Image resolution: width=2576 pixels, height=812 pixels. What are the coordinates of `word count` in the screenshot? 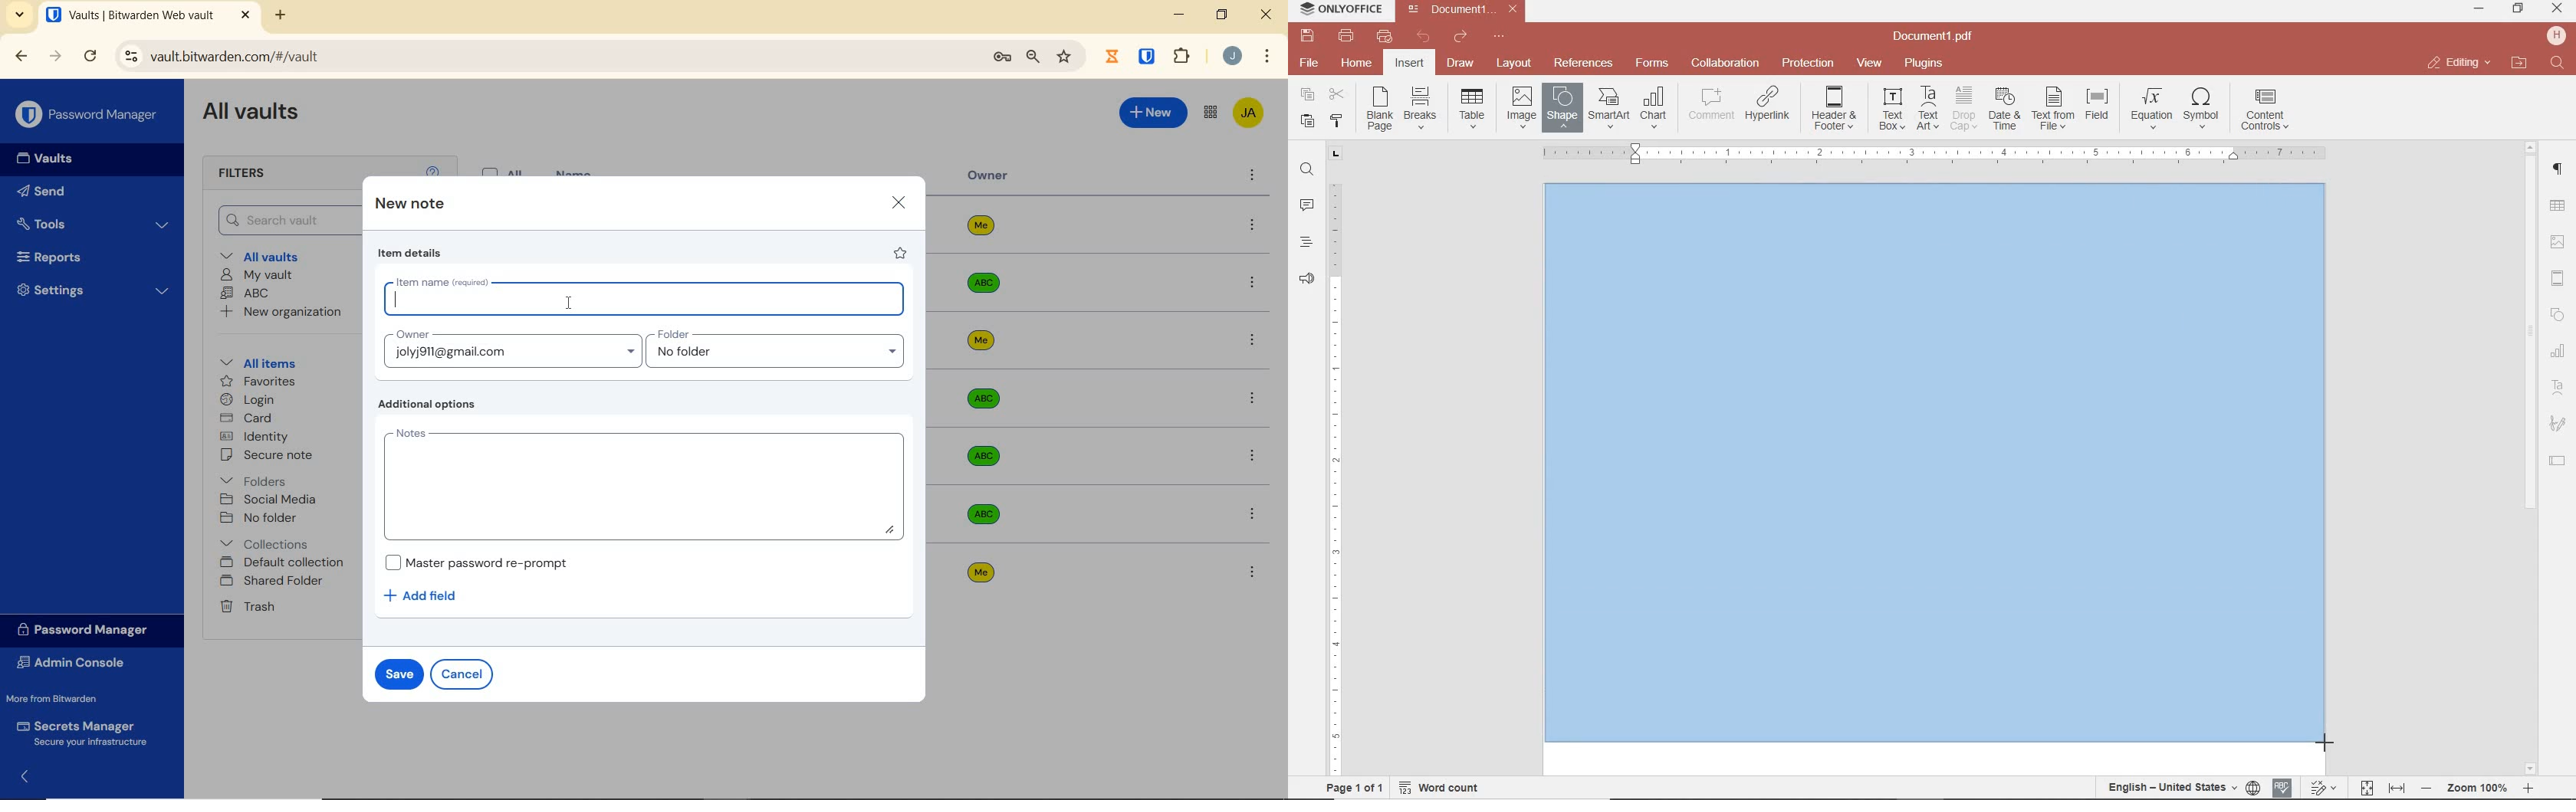 It's located at (1444, 788).